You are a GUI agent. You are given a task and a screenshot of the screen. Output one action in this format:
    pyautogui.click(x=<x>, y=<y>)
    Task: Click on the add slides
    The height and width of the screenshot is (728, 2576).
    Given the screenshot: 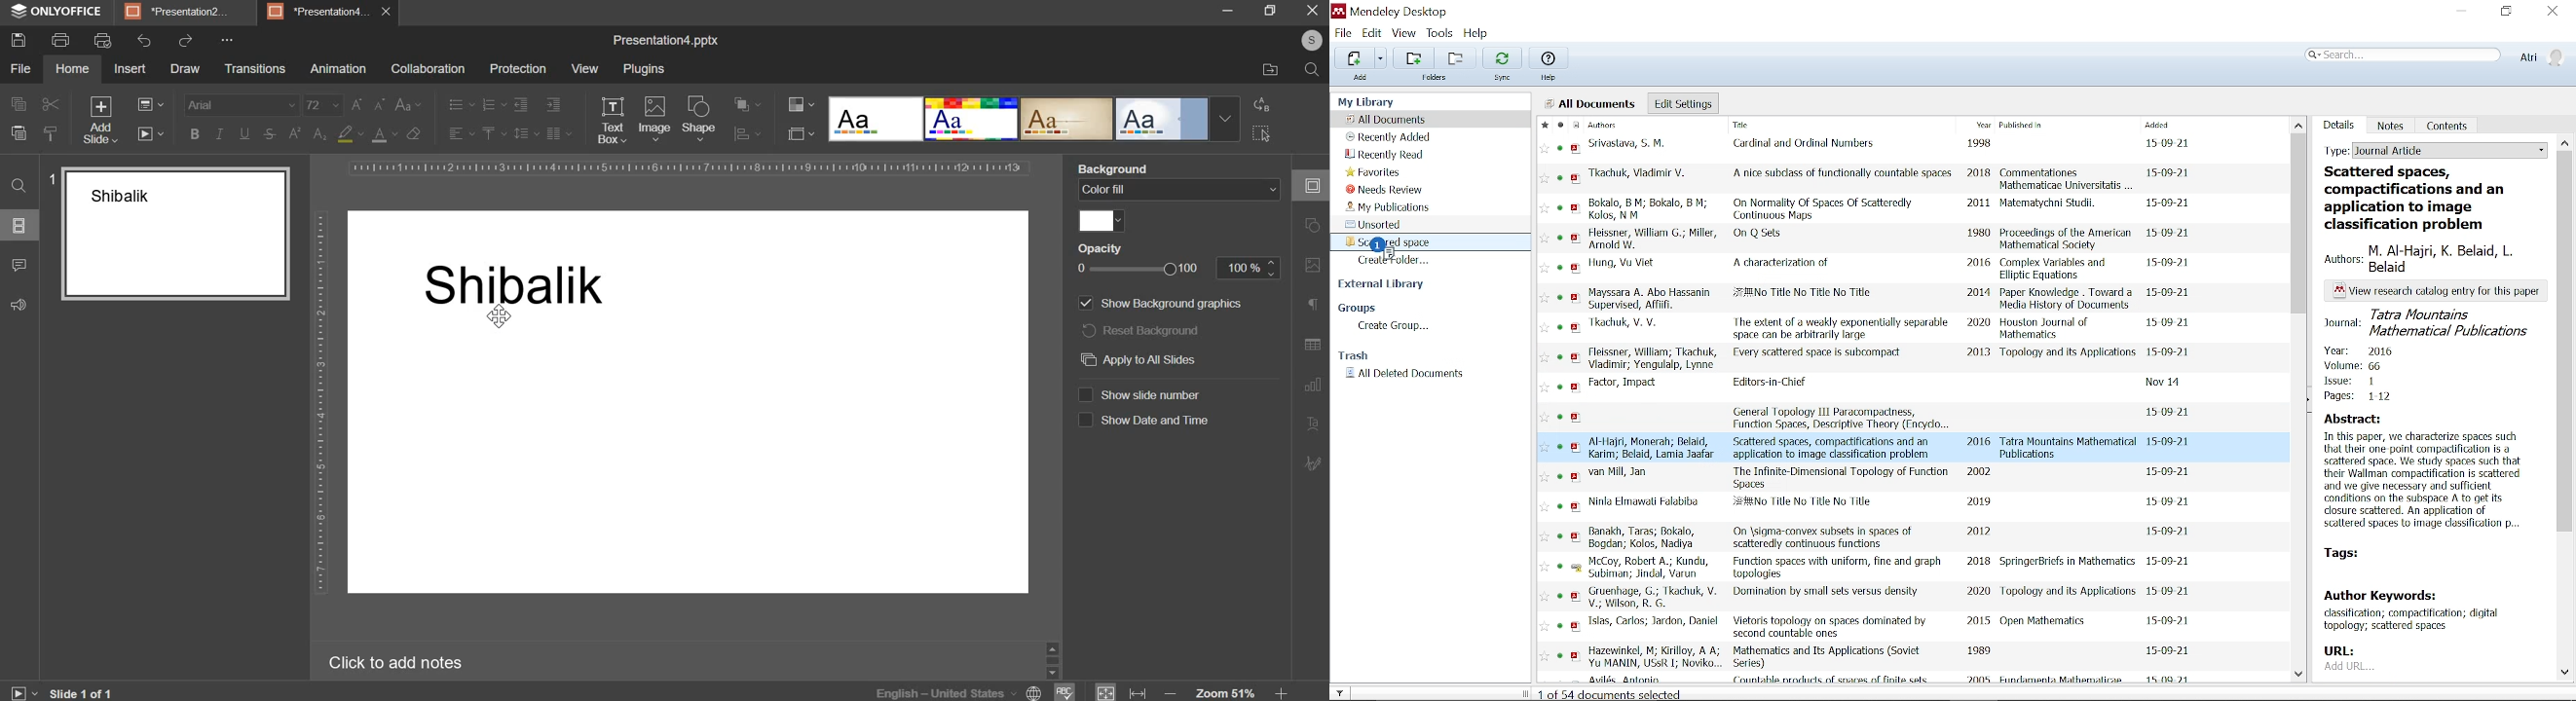 What is the action you would take?
    pyautogui.click(x=99, y=120)
    